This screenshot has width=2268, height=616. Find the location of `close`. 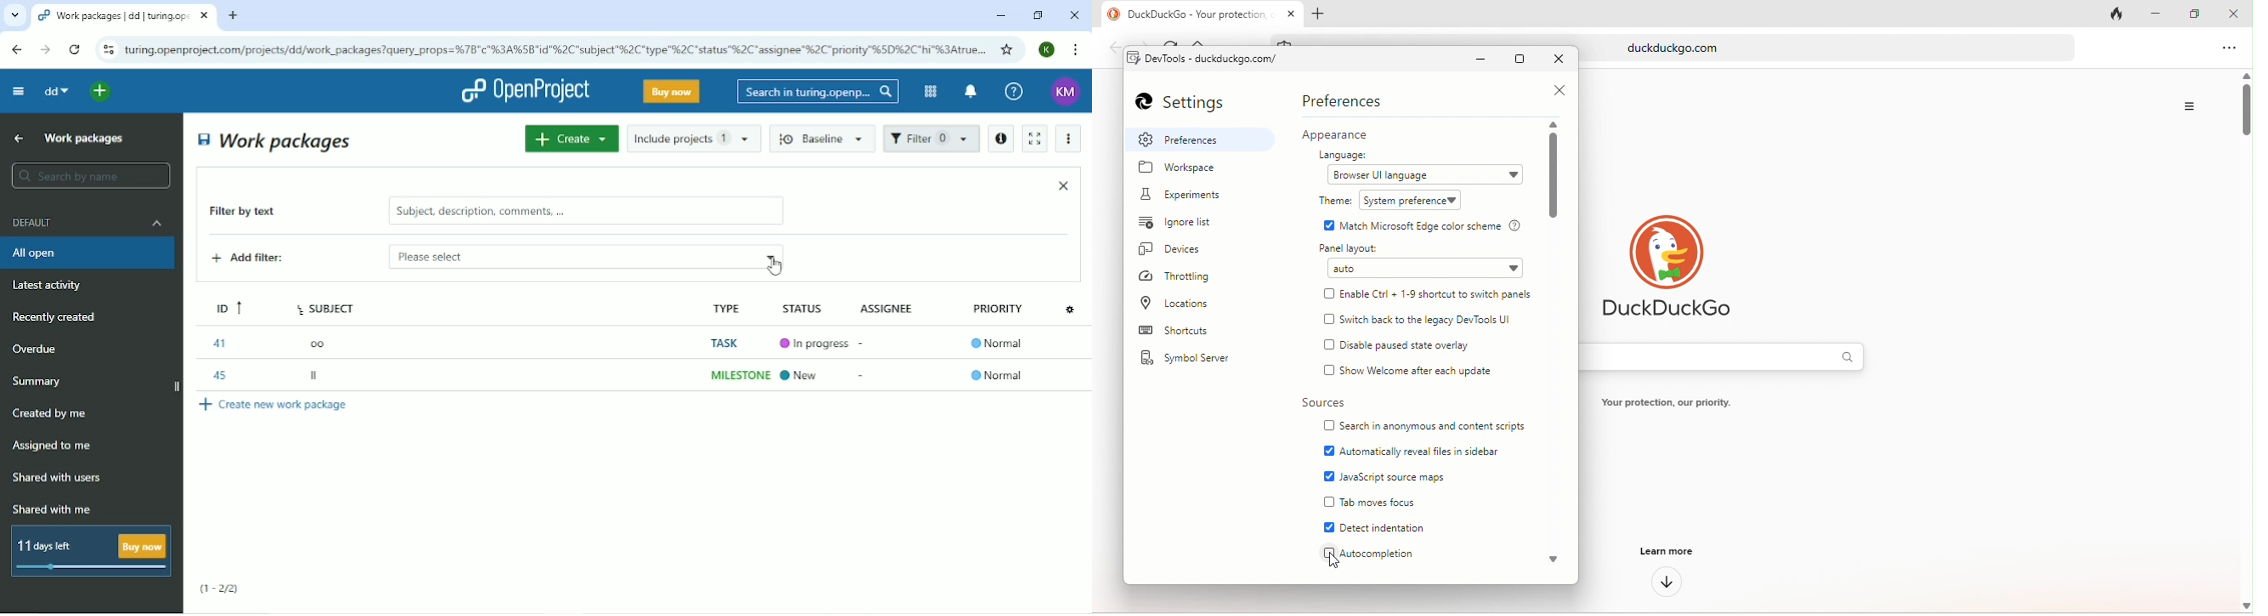

close is located at coordinates (2234, 13).